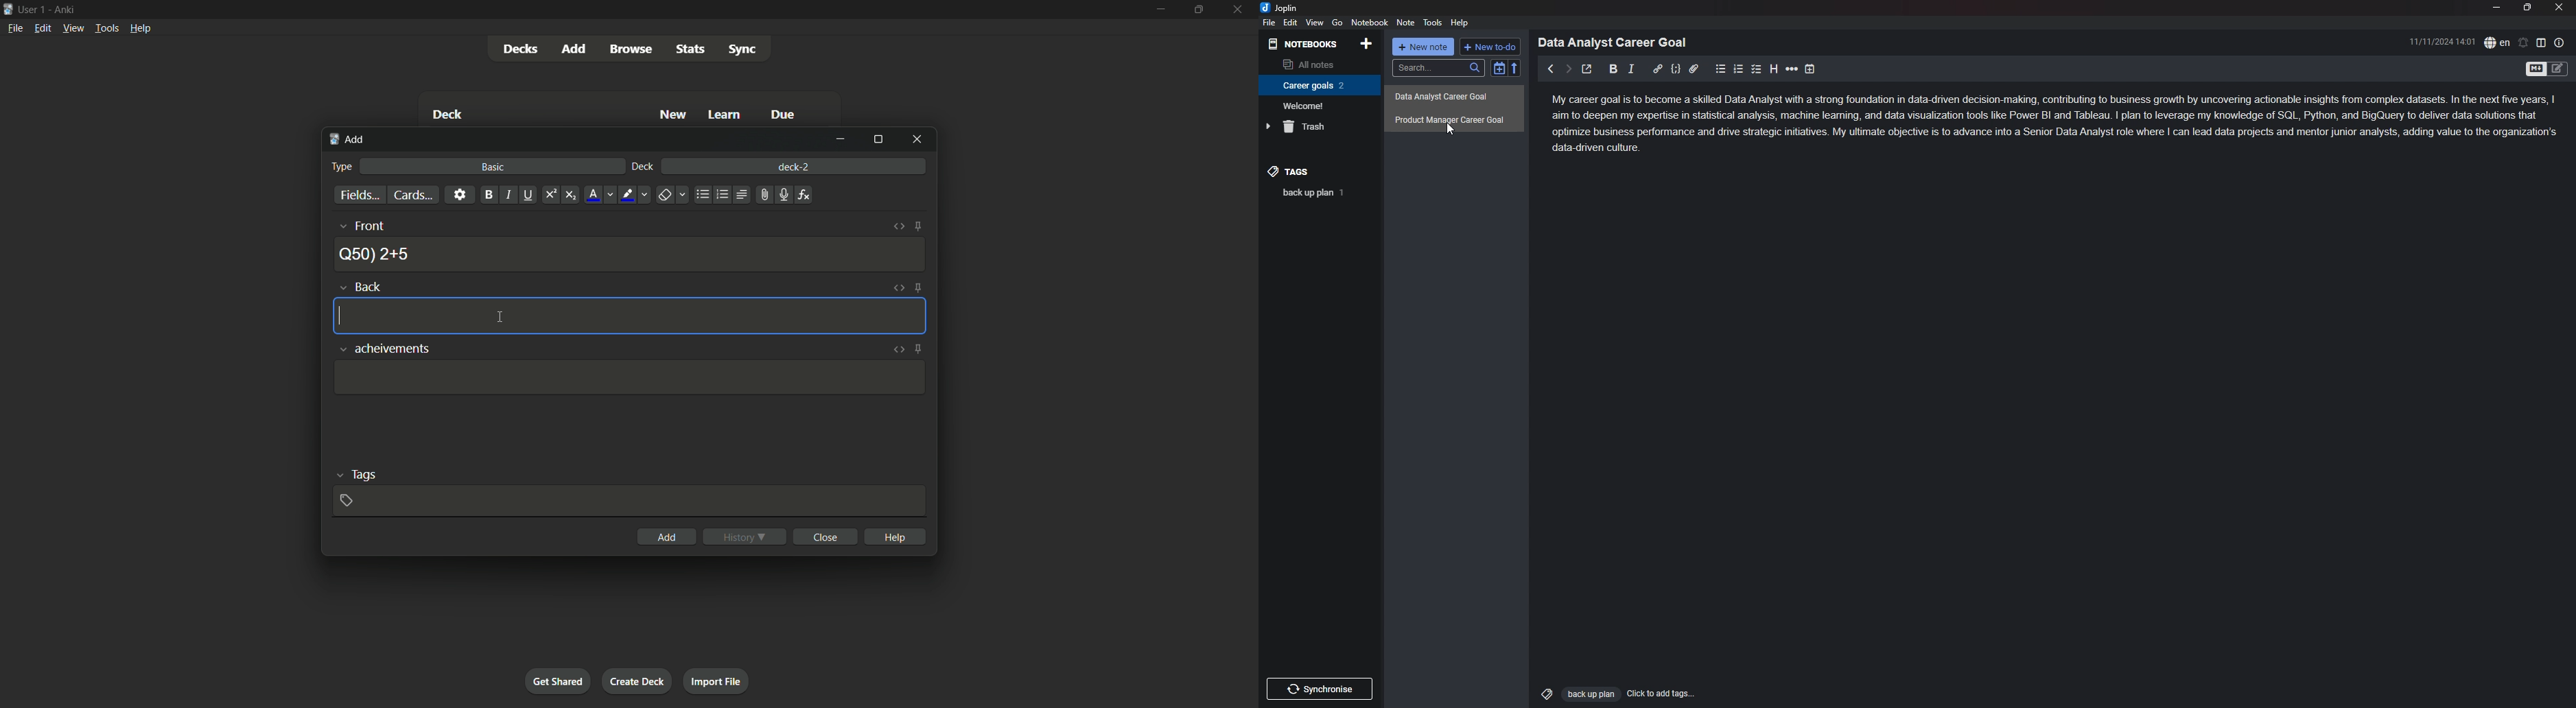  What do you see at coordinates (2497, 43) in the screenshot?
I see `spell check` at bounding box center [2497, 43].